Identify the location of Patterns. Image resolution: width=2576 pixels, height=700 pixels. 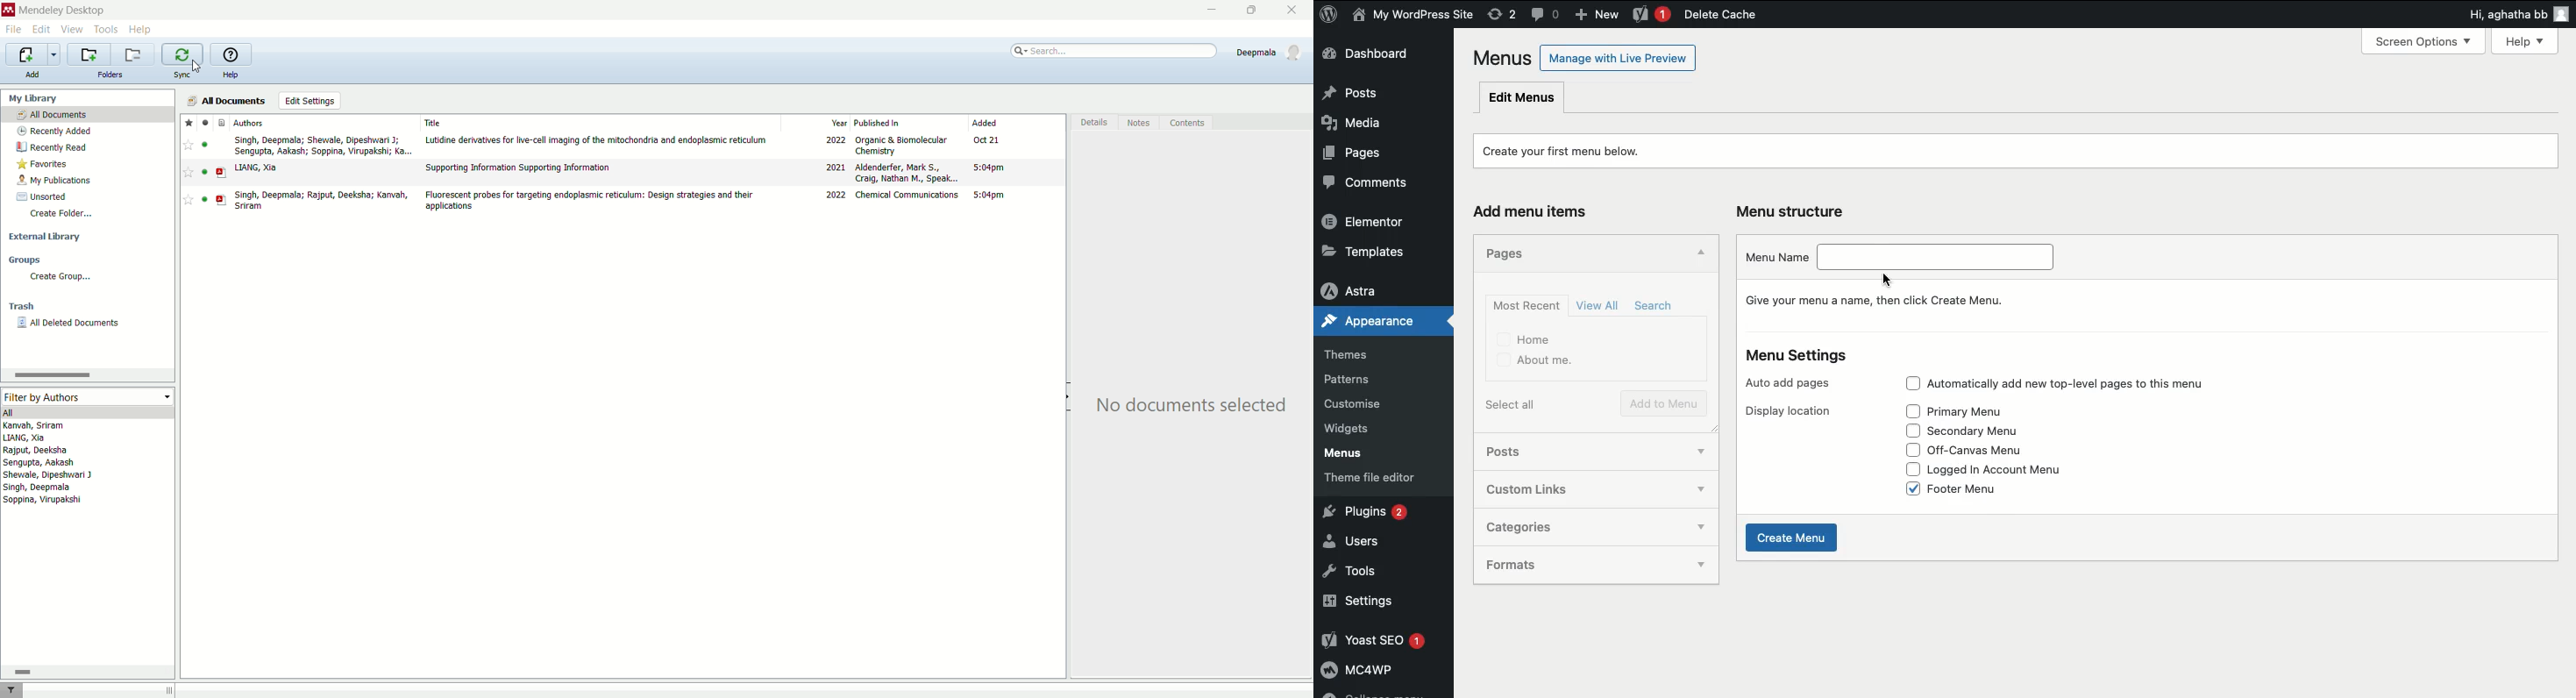
(1361, 376).